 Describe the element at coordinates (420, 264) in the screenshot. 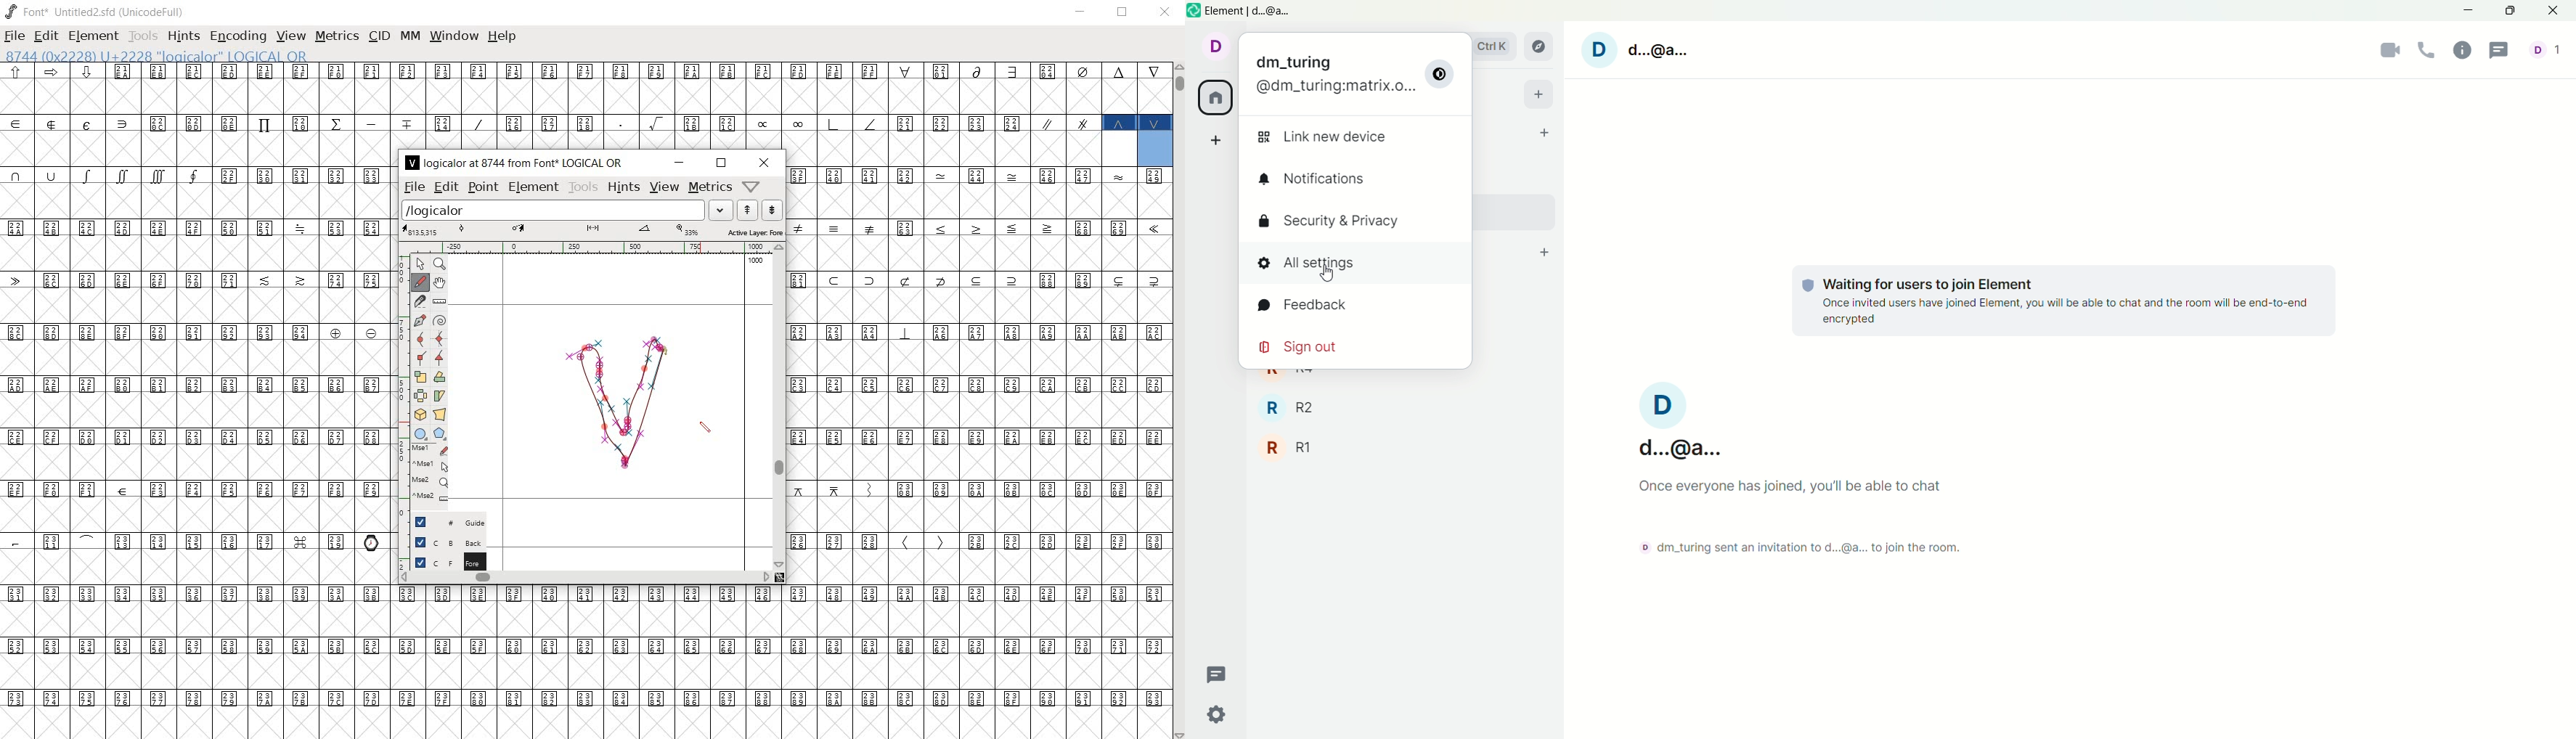

I see `POINTER` at that location.